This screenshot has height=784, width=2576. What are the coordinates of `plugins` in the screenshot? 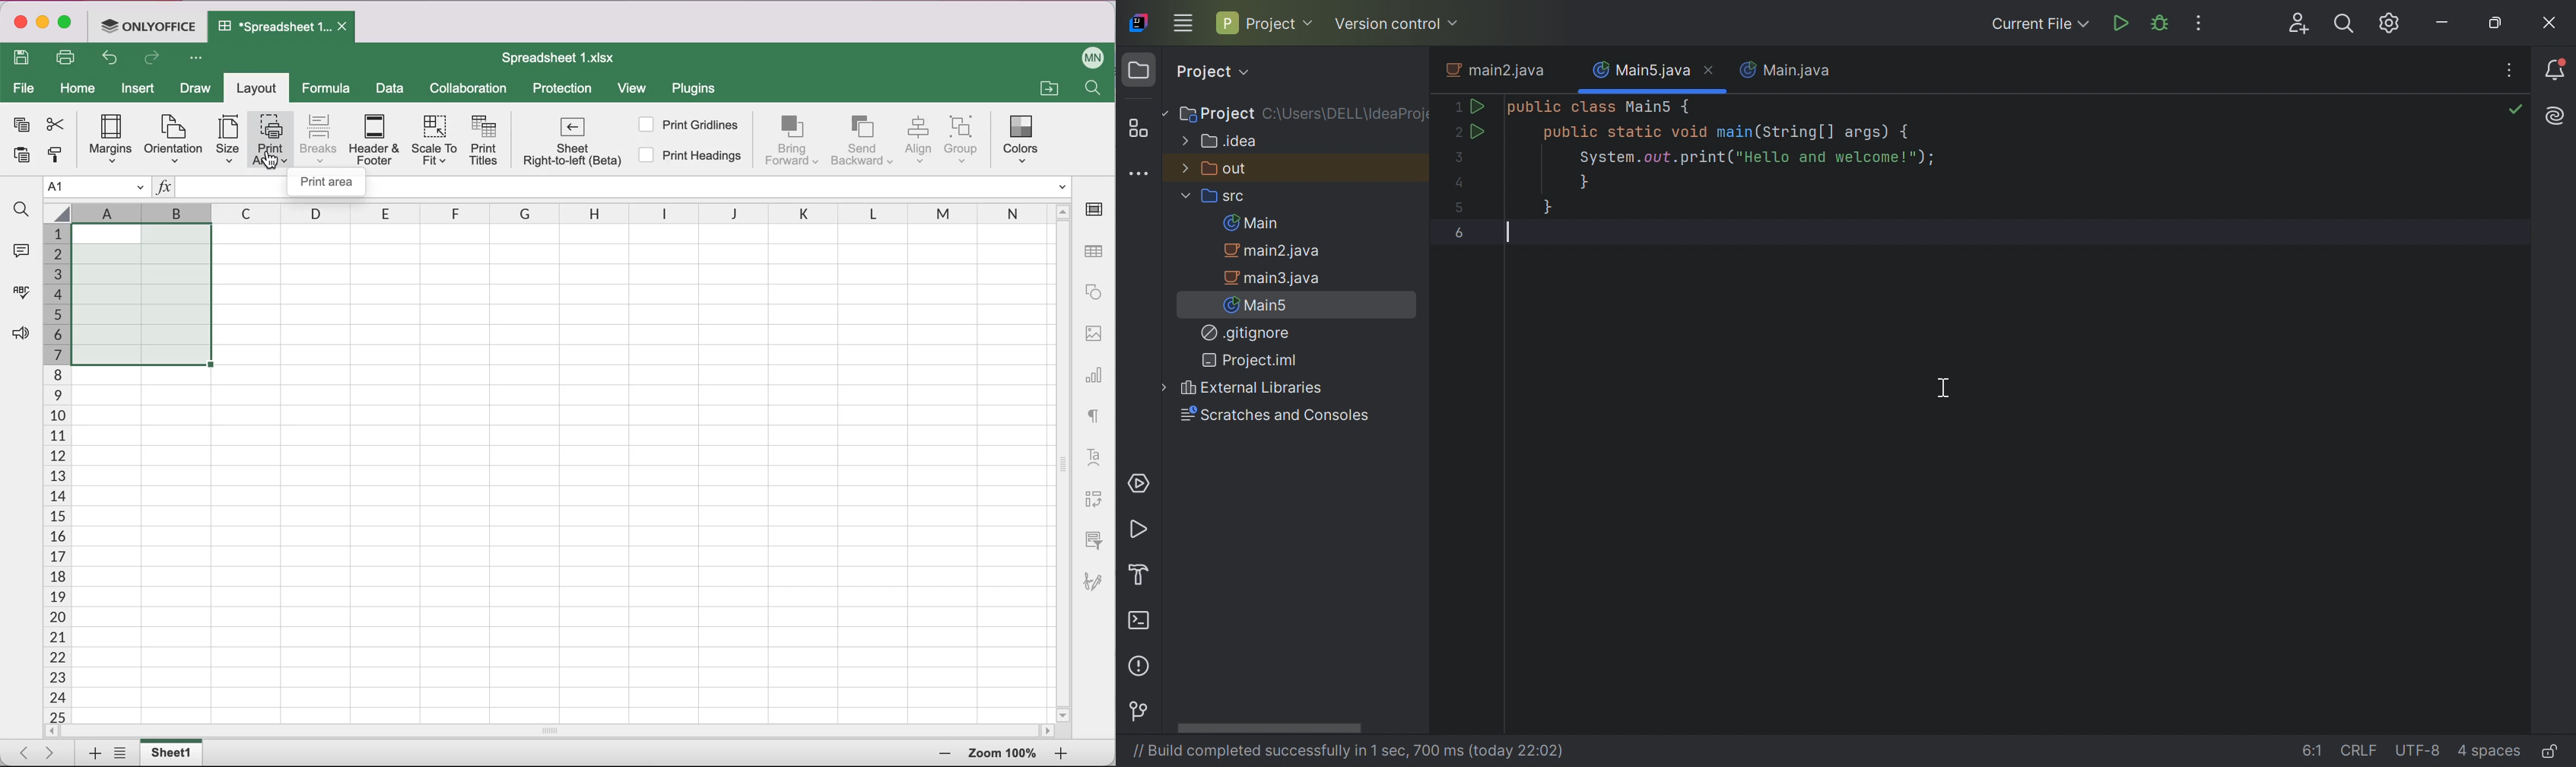 It's located at (699, 91).